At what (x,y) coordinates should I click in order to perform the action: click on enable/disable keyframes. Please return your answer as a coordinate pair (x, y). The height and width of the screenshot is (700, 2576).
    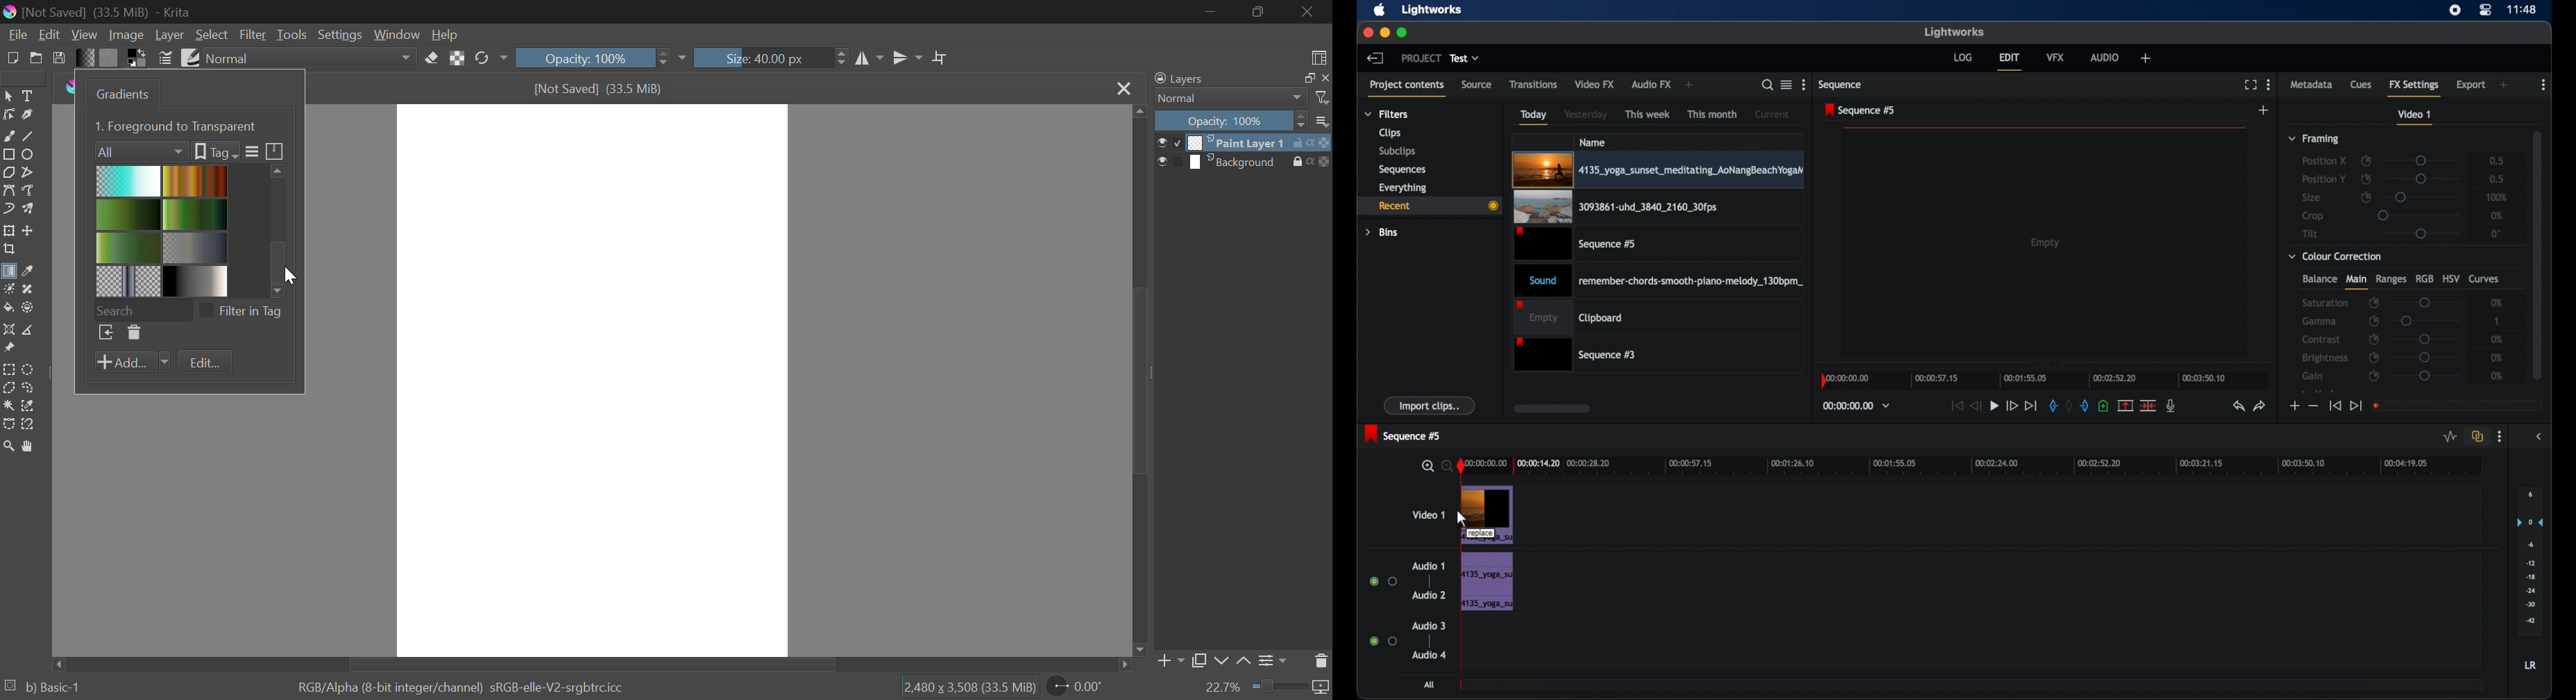
    Looking at the image, I should click on (2373, 376).